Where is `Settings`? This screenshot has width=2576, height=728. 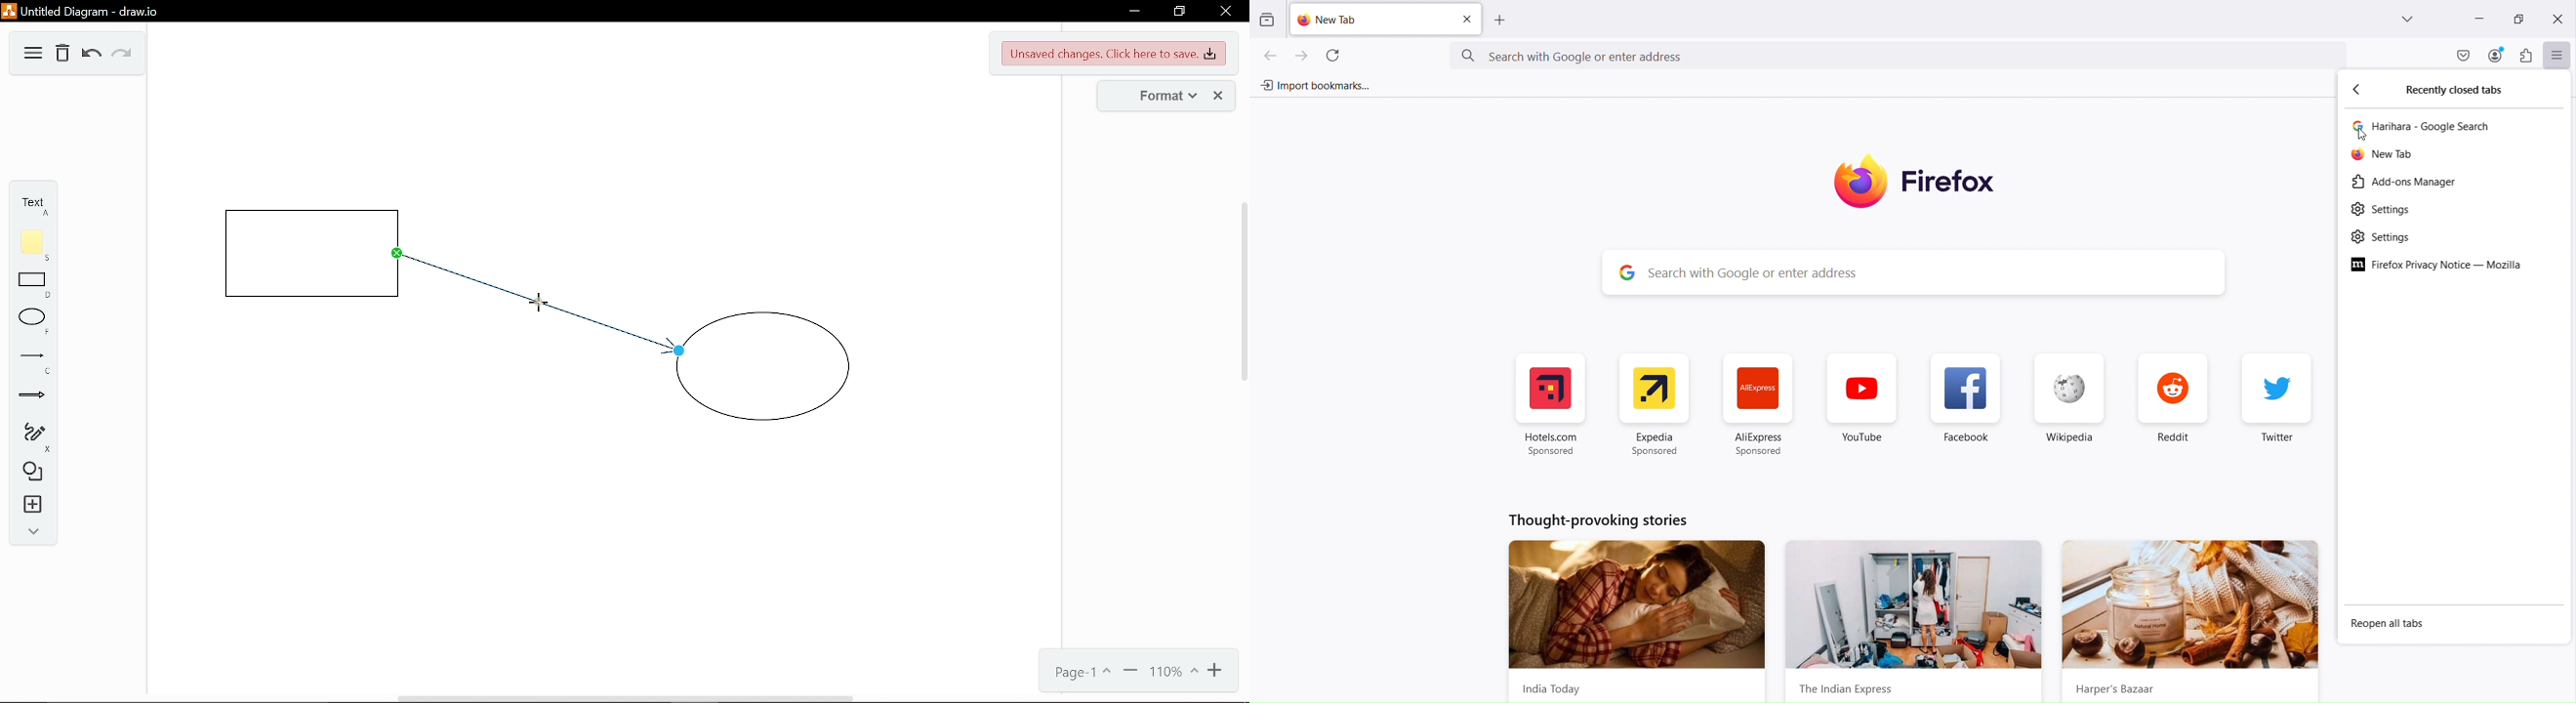
Settings is located at coordinates (2380, 210).